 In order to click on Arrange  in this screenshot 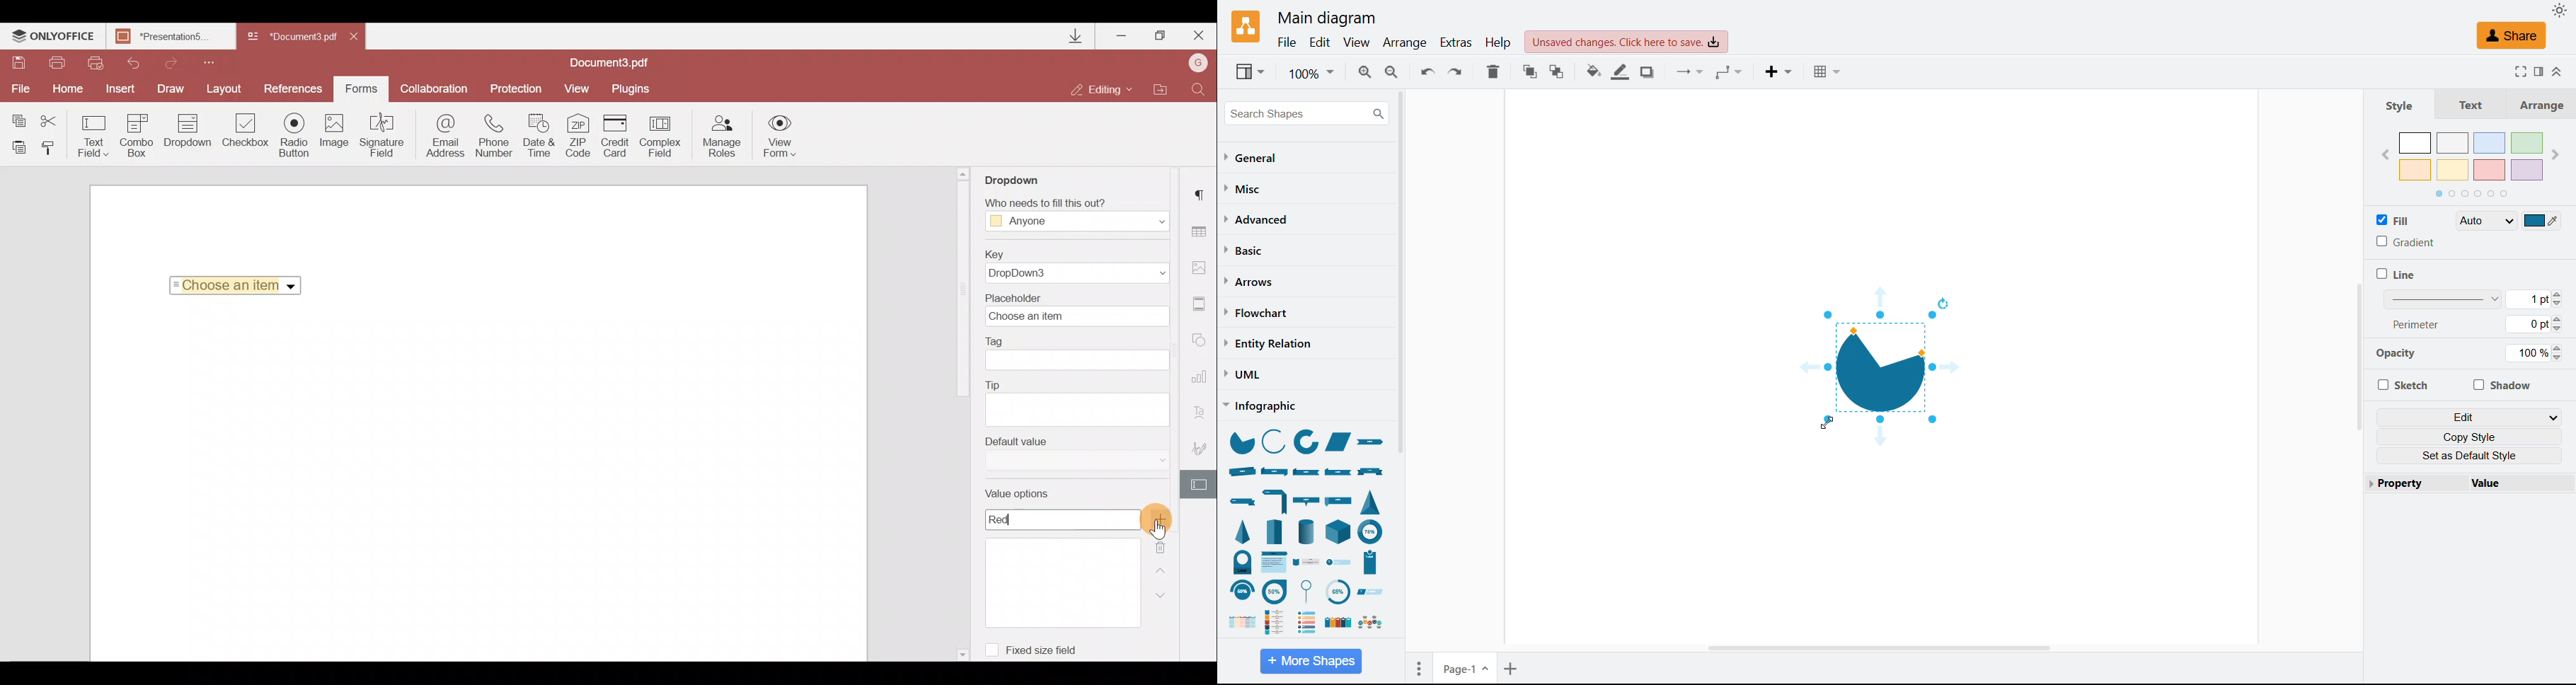, I will do `click(1406, 44)`.